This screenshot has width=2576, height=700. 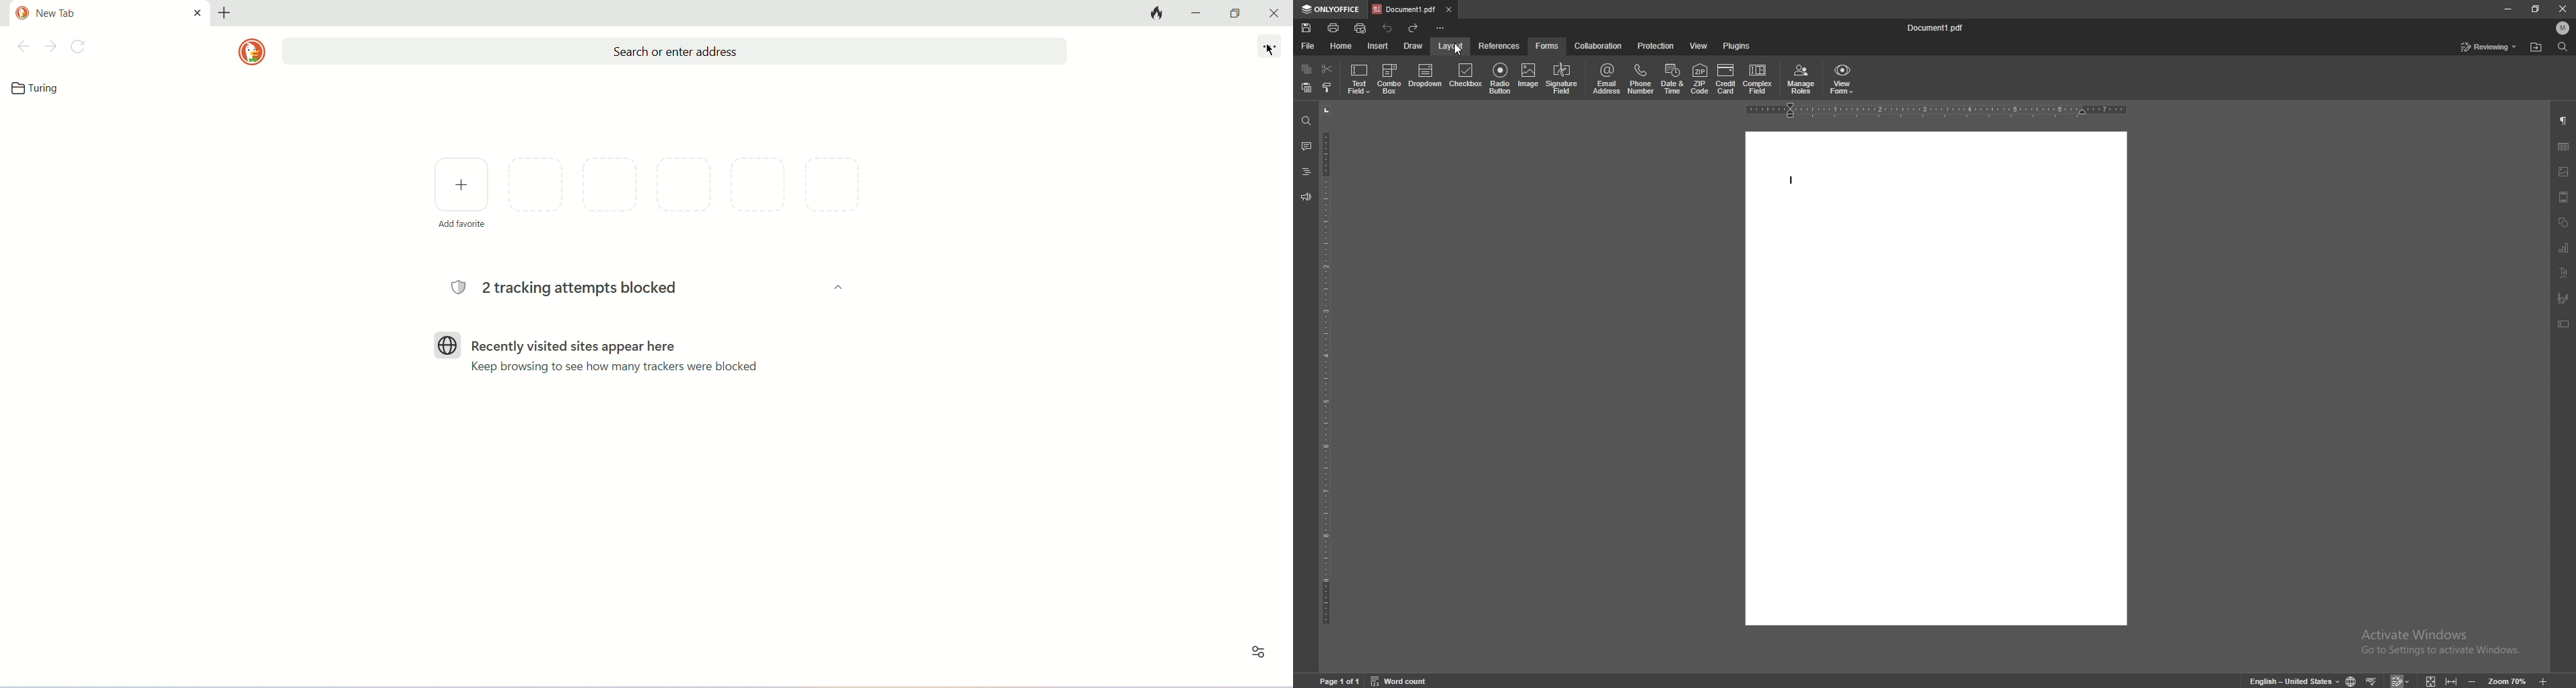 I want to click on save, so click(x=1306, y=28).